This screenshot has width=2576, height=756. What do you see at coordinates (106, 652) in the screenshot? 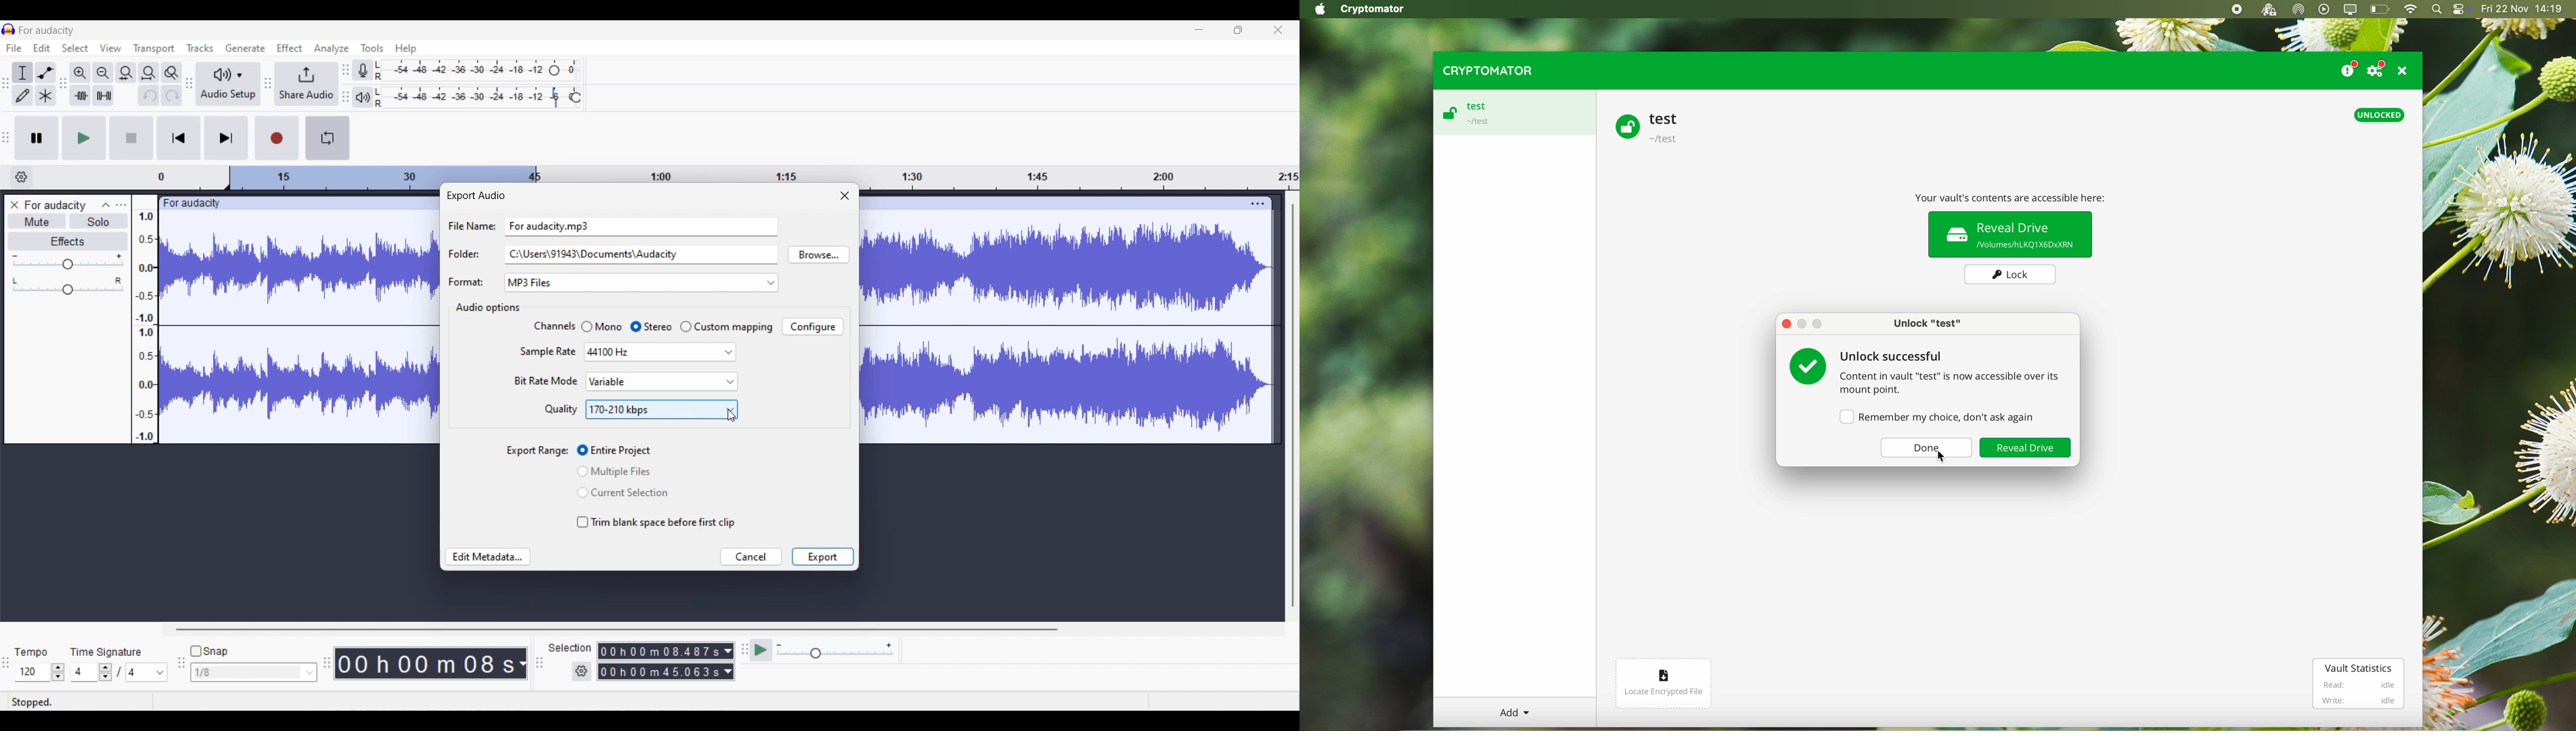
I see `Indicates time signature settings` at bounding box center [106, 652].